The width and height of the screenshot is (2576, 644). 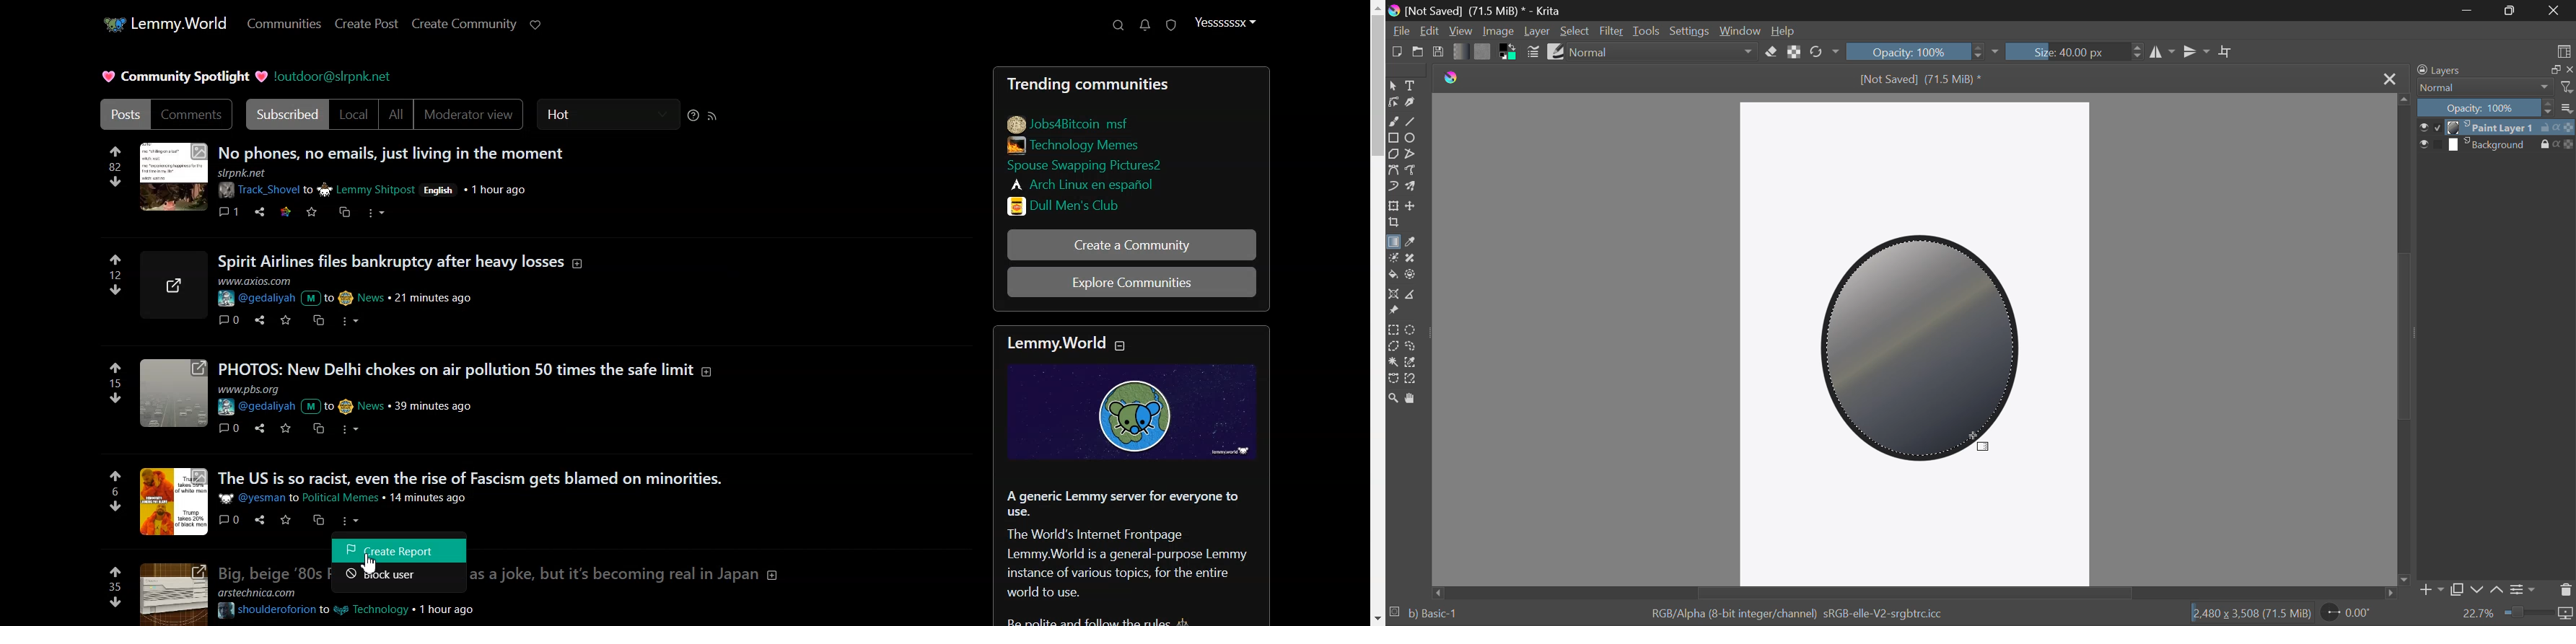 I want to click on Unread report, so click(x=1170, y=25).